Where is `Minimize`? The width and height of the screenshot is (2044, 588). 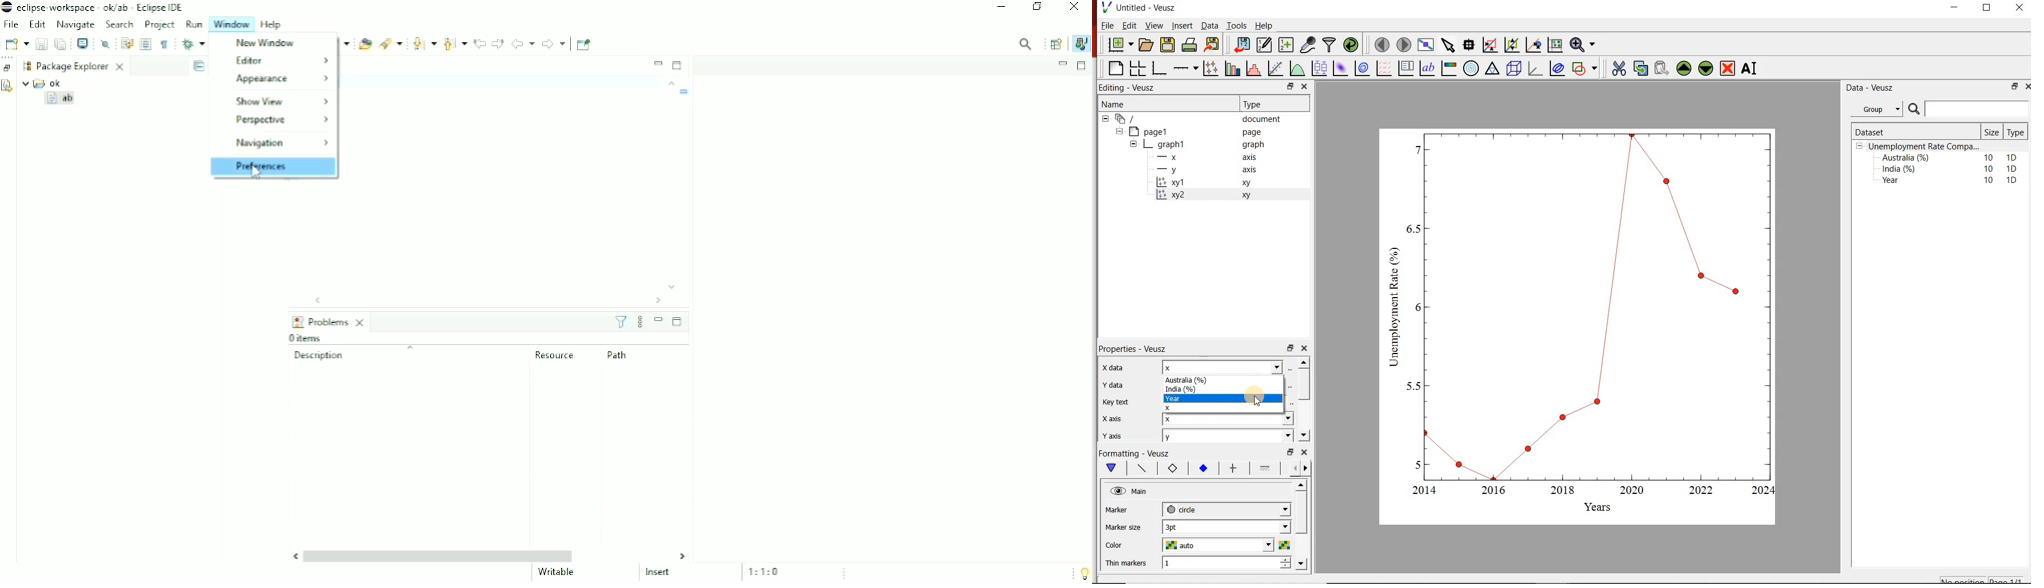 Minimize is located at coordinates (1062, 64).